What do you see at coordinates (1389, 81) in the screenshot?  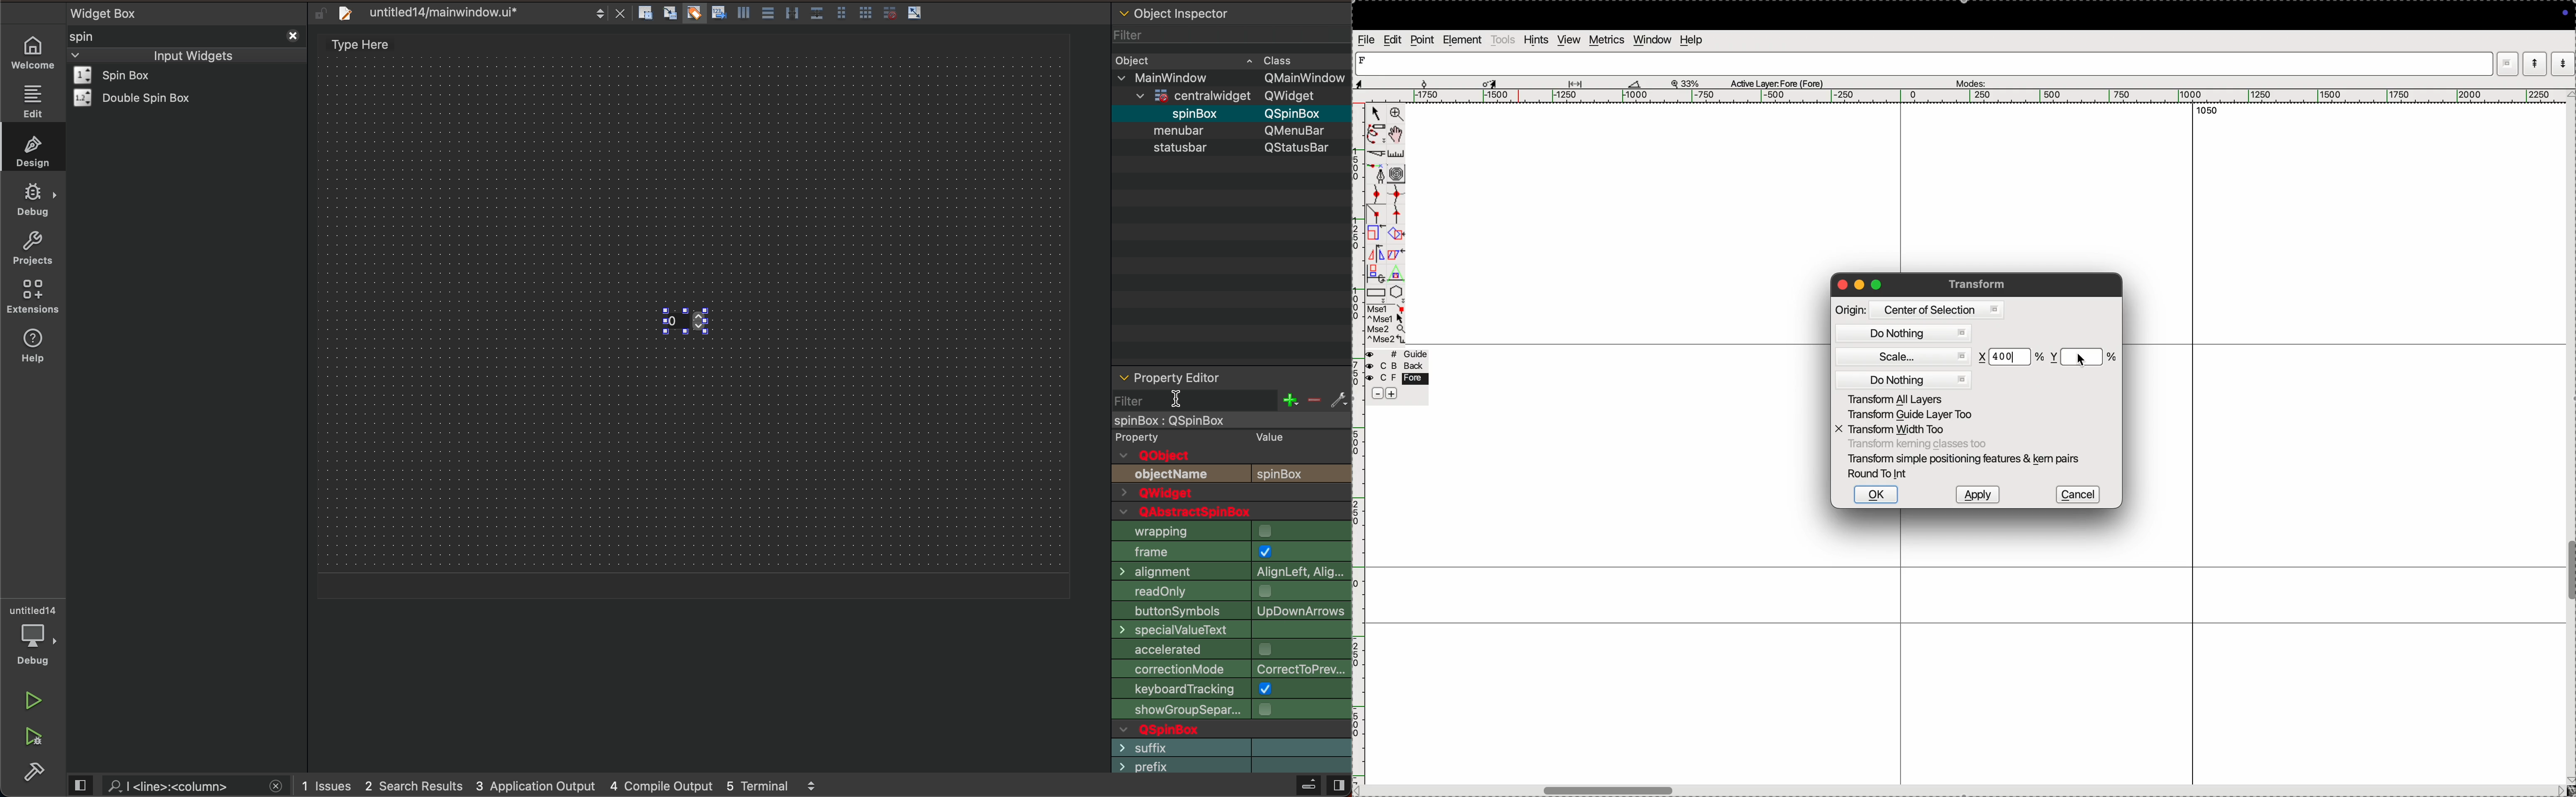 I see `aspects` at bounding box center [1389, 81].